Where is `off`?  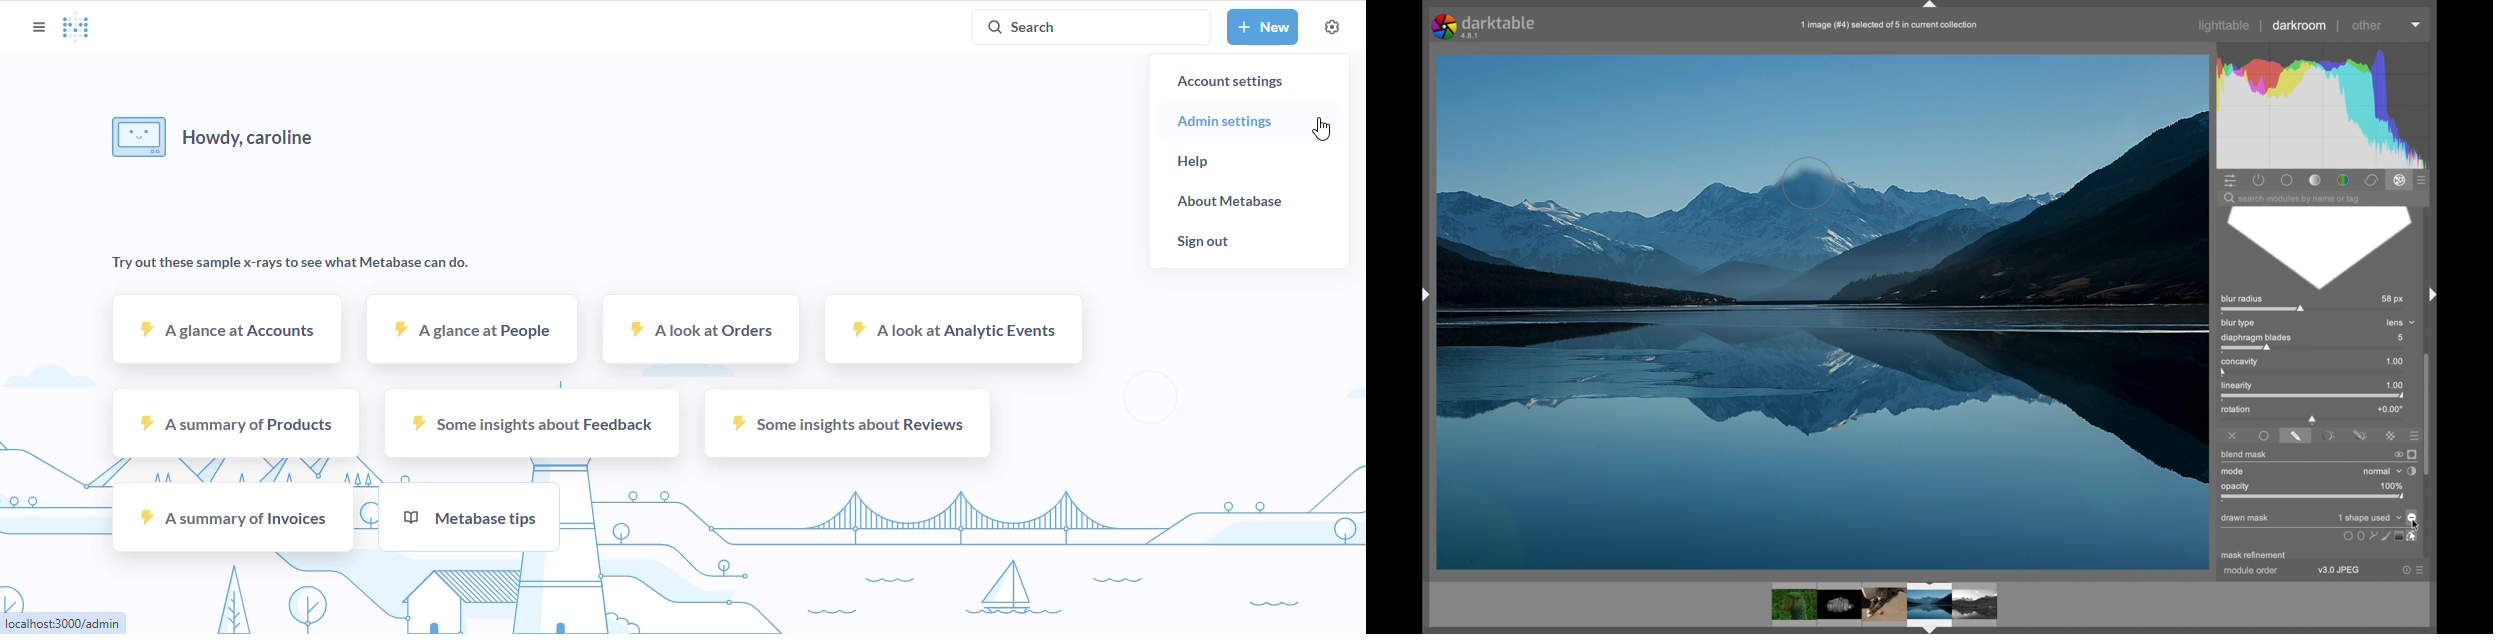 off is located at coordinates (2232, 434).